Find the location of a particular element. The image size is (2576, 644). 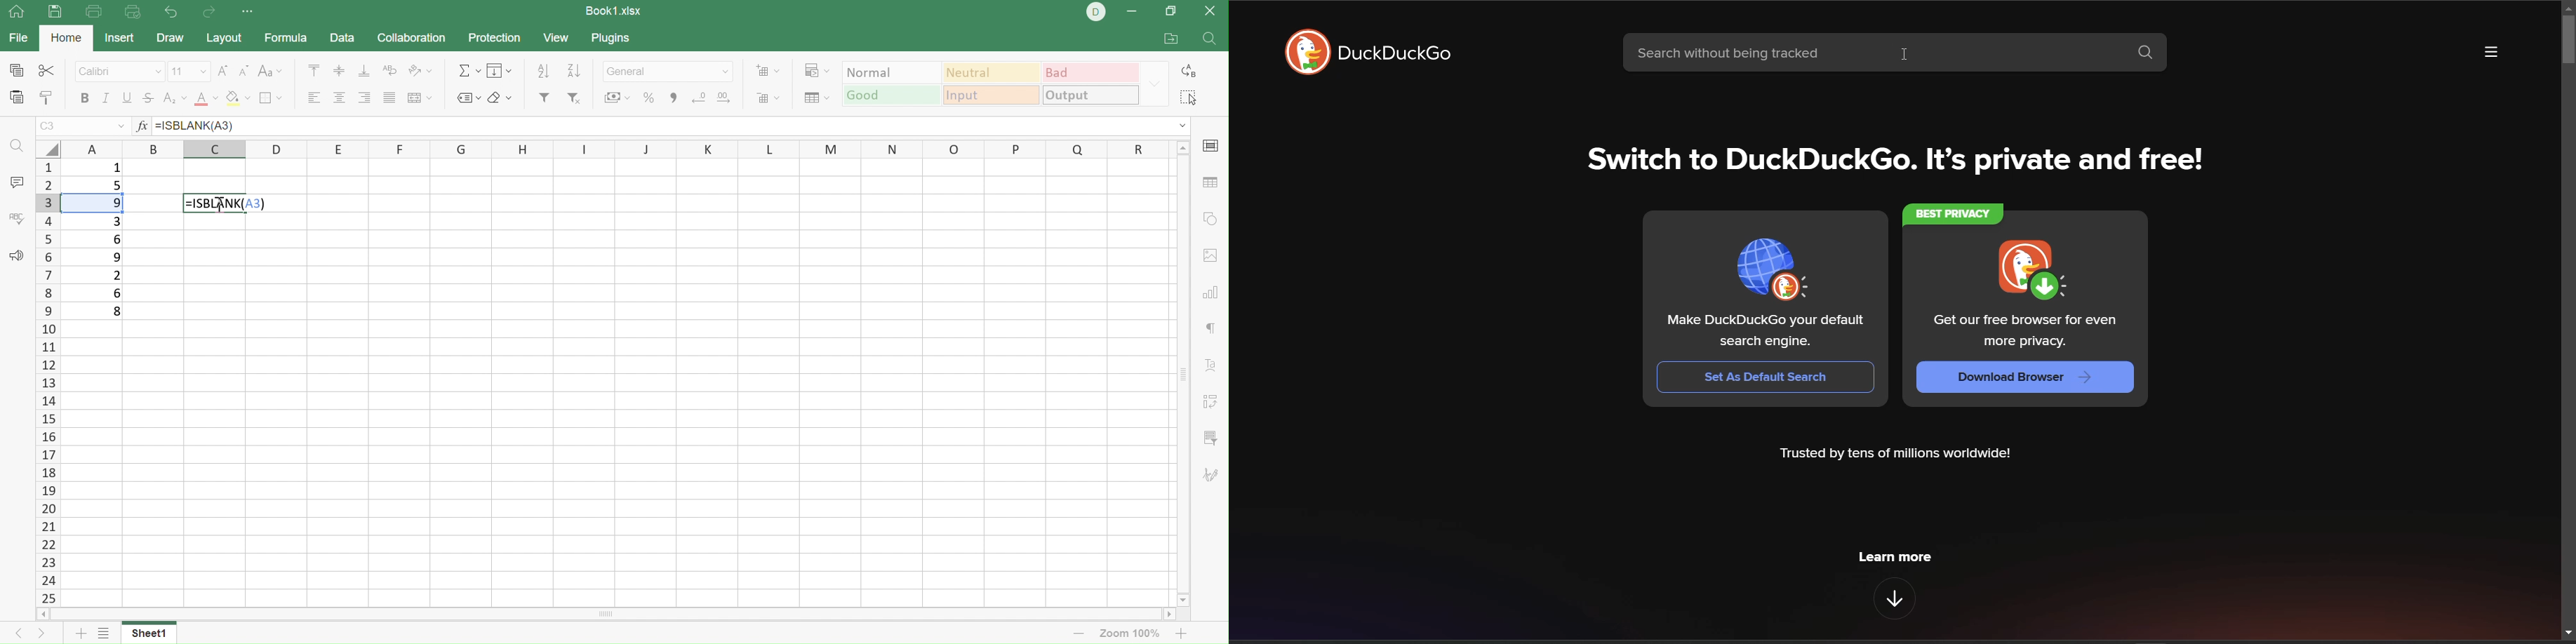

Comments is located at coordinates (16, 184).